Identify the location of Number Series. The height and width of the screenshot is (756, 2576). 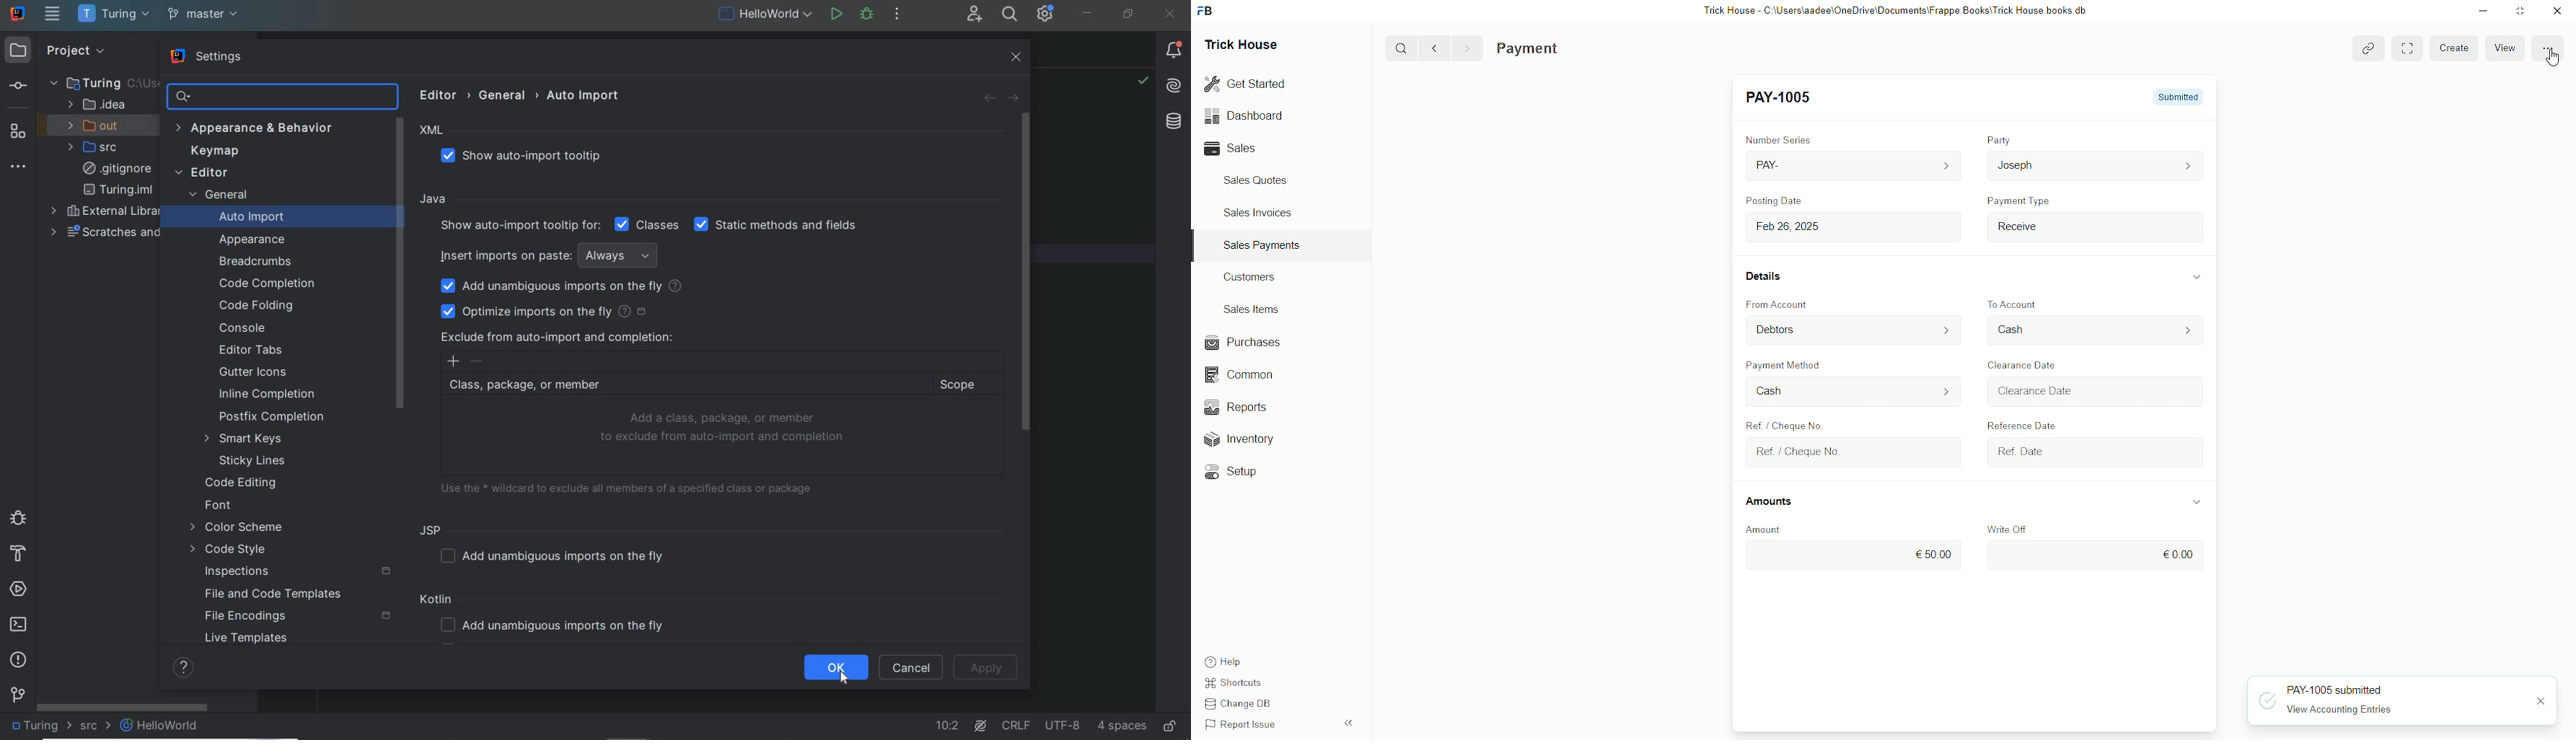
(1779, 139).